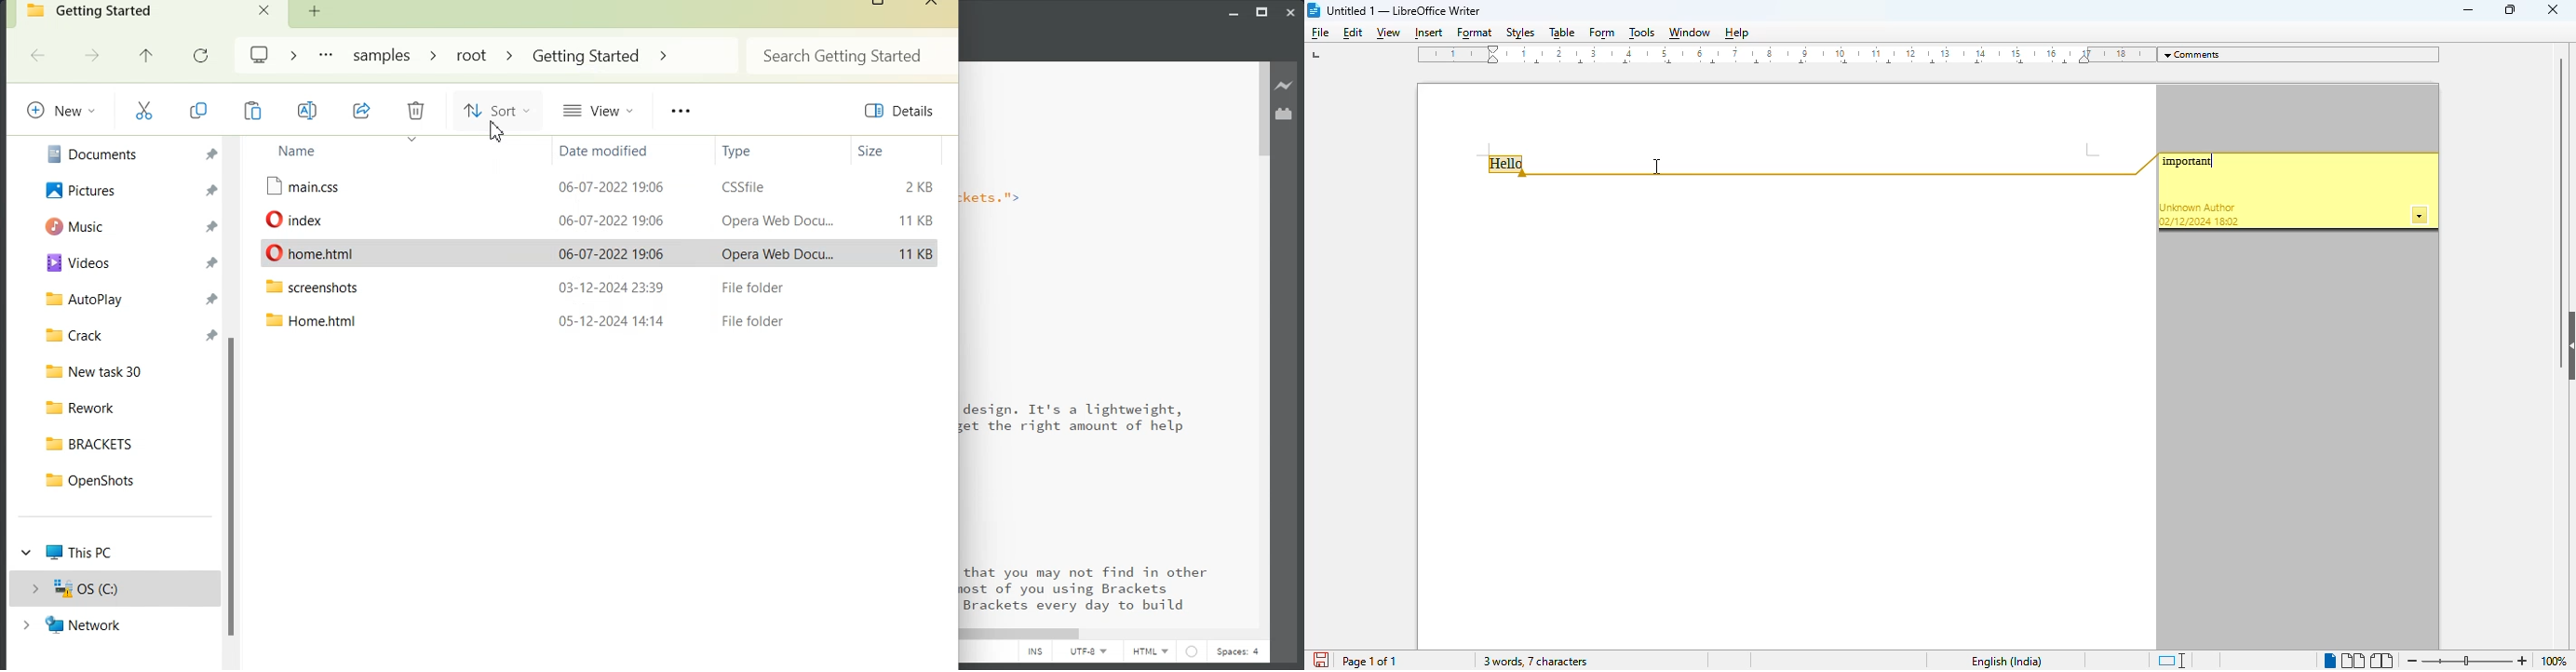 The width and height of the screenshot is (2576, 672). I want to click on text language, so click(2007, 662).